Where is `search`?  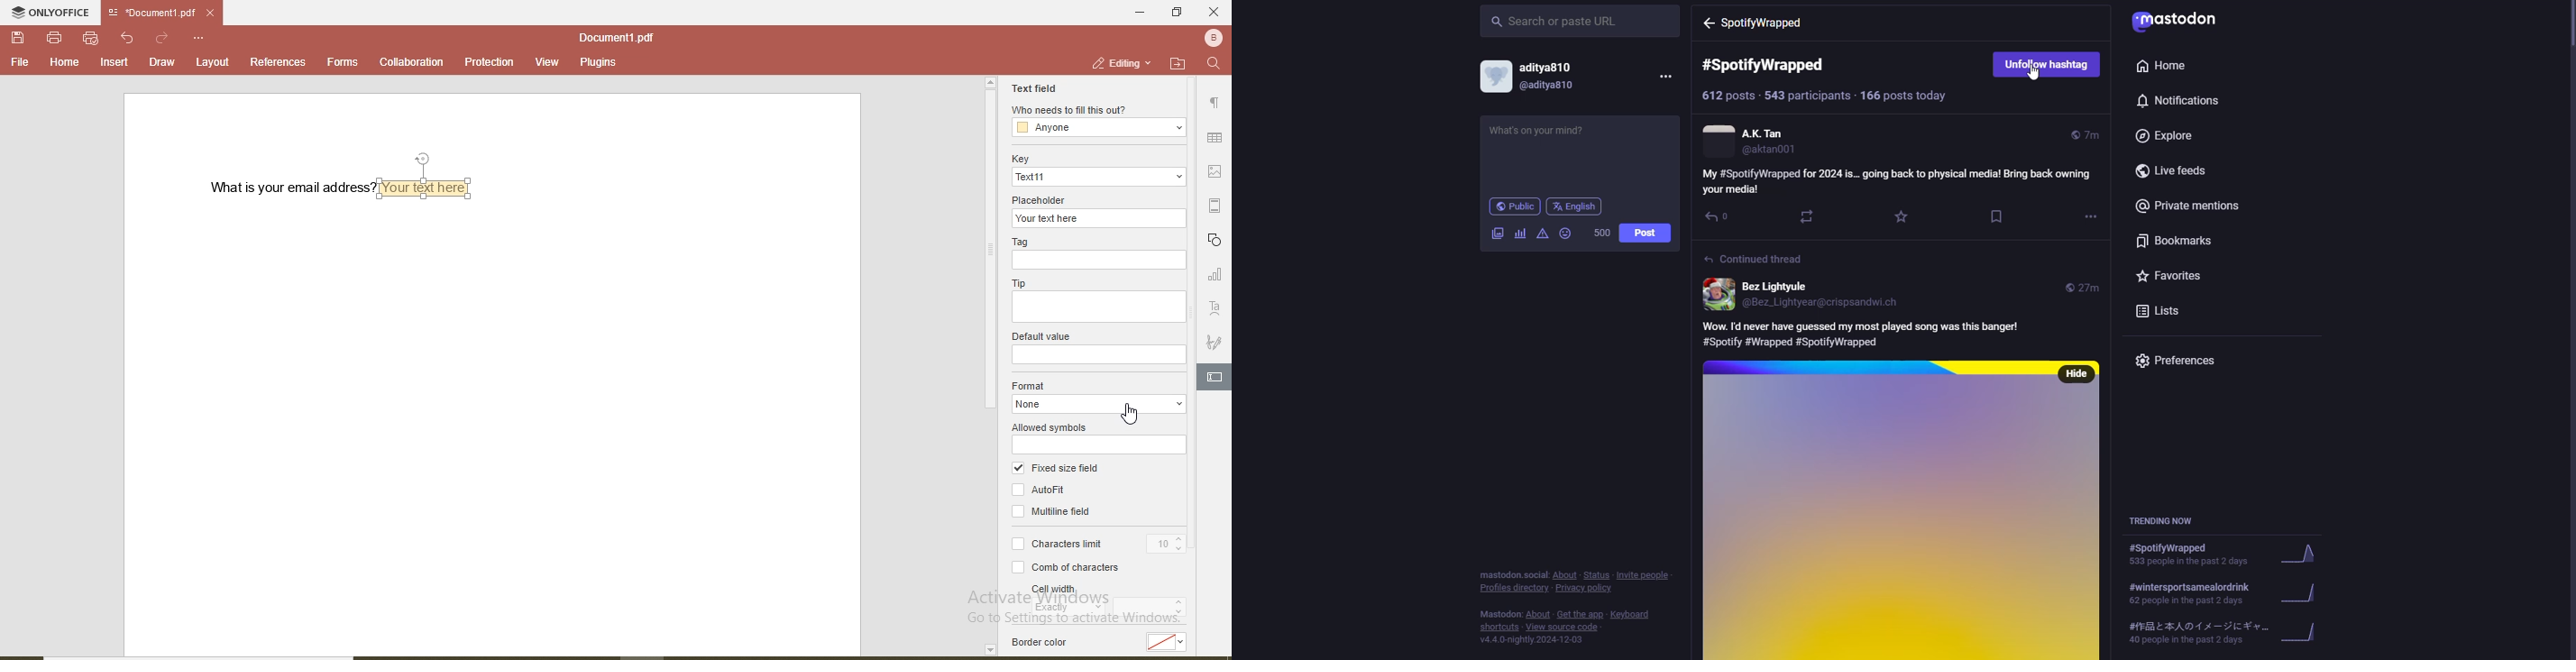
search is located at coordinates (1560, 22).